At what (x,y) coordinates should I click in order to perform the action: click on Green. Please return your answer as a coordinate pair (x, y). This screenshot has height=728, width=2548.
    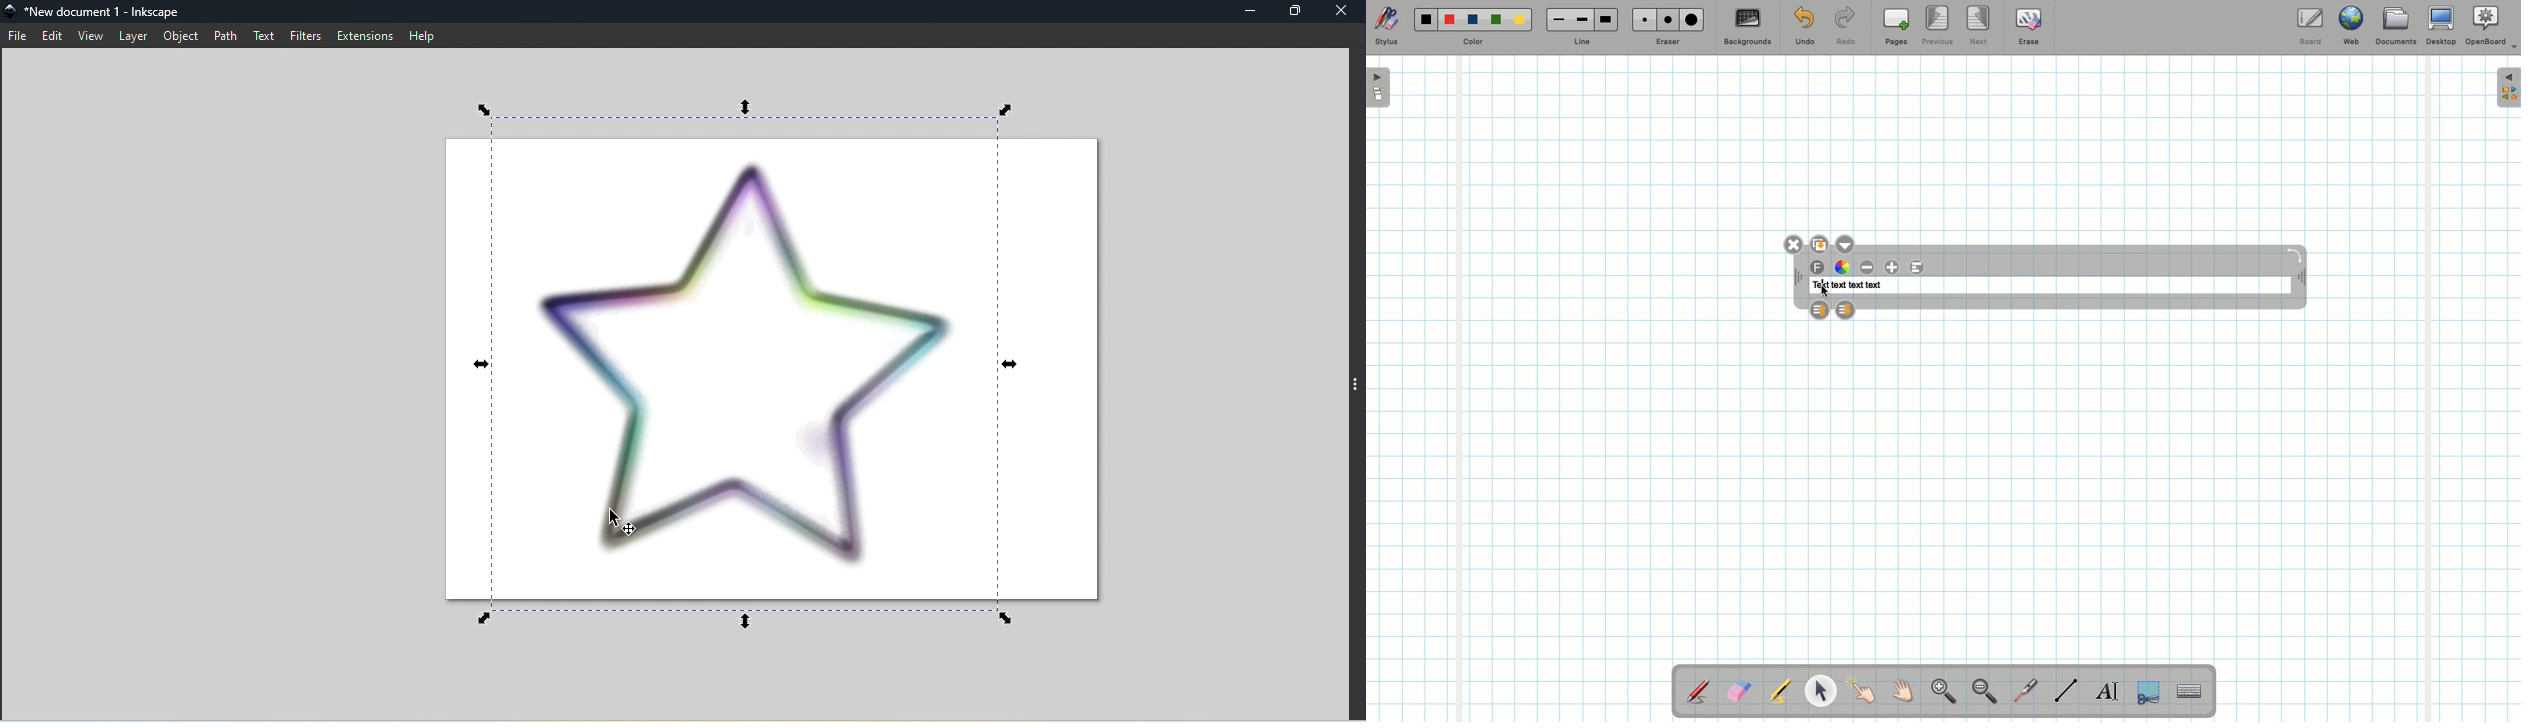
    Looking at the image, I should click on (1496, 21).